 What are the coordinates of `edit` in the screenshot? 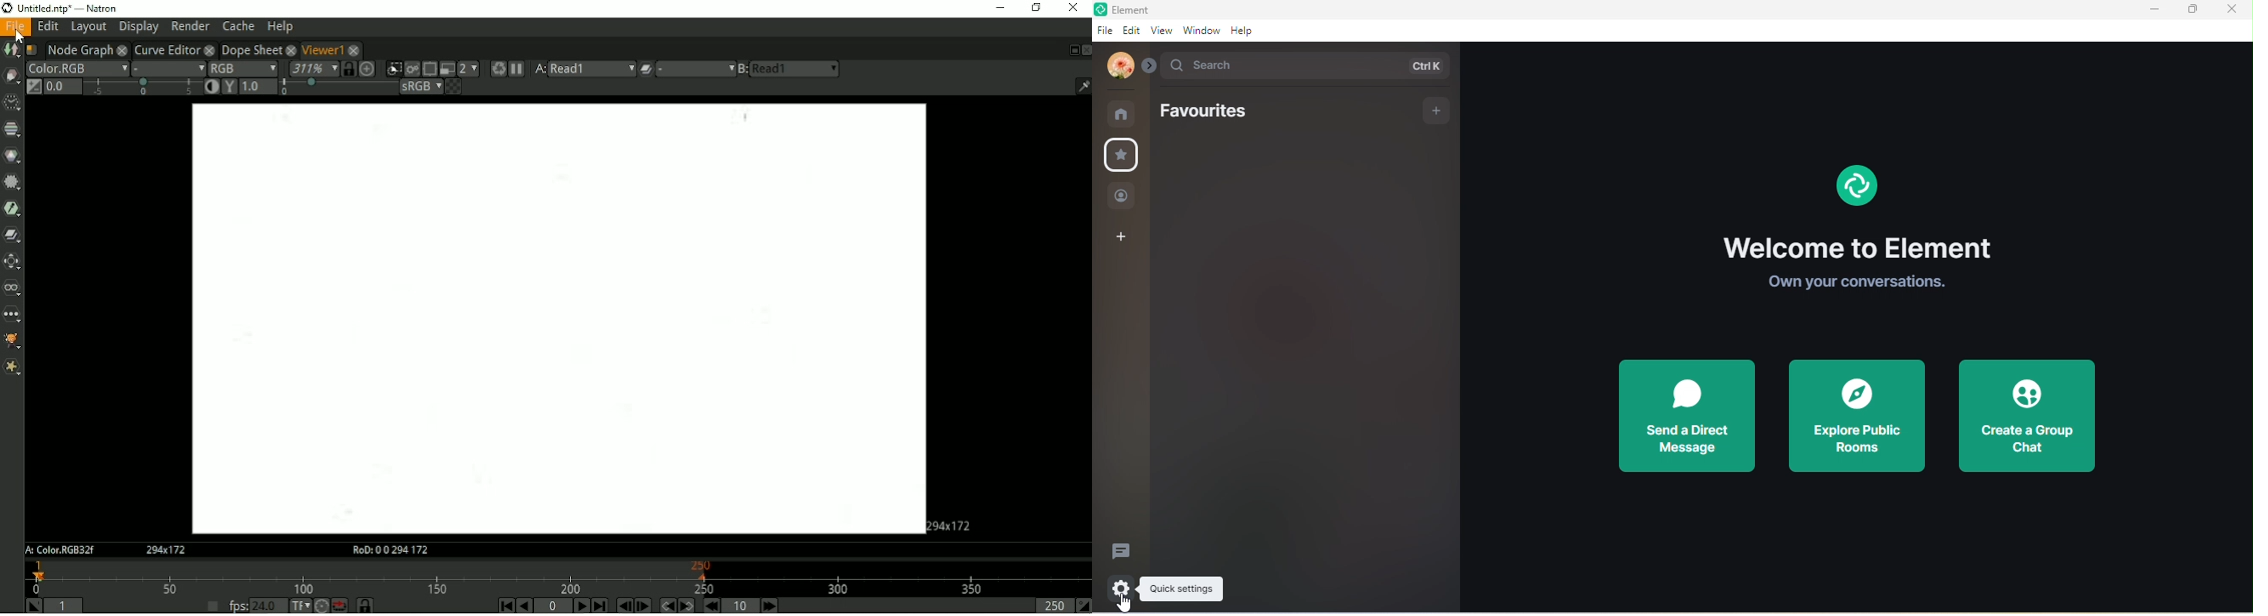 It's located at (1129, 30).